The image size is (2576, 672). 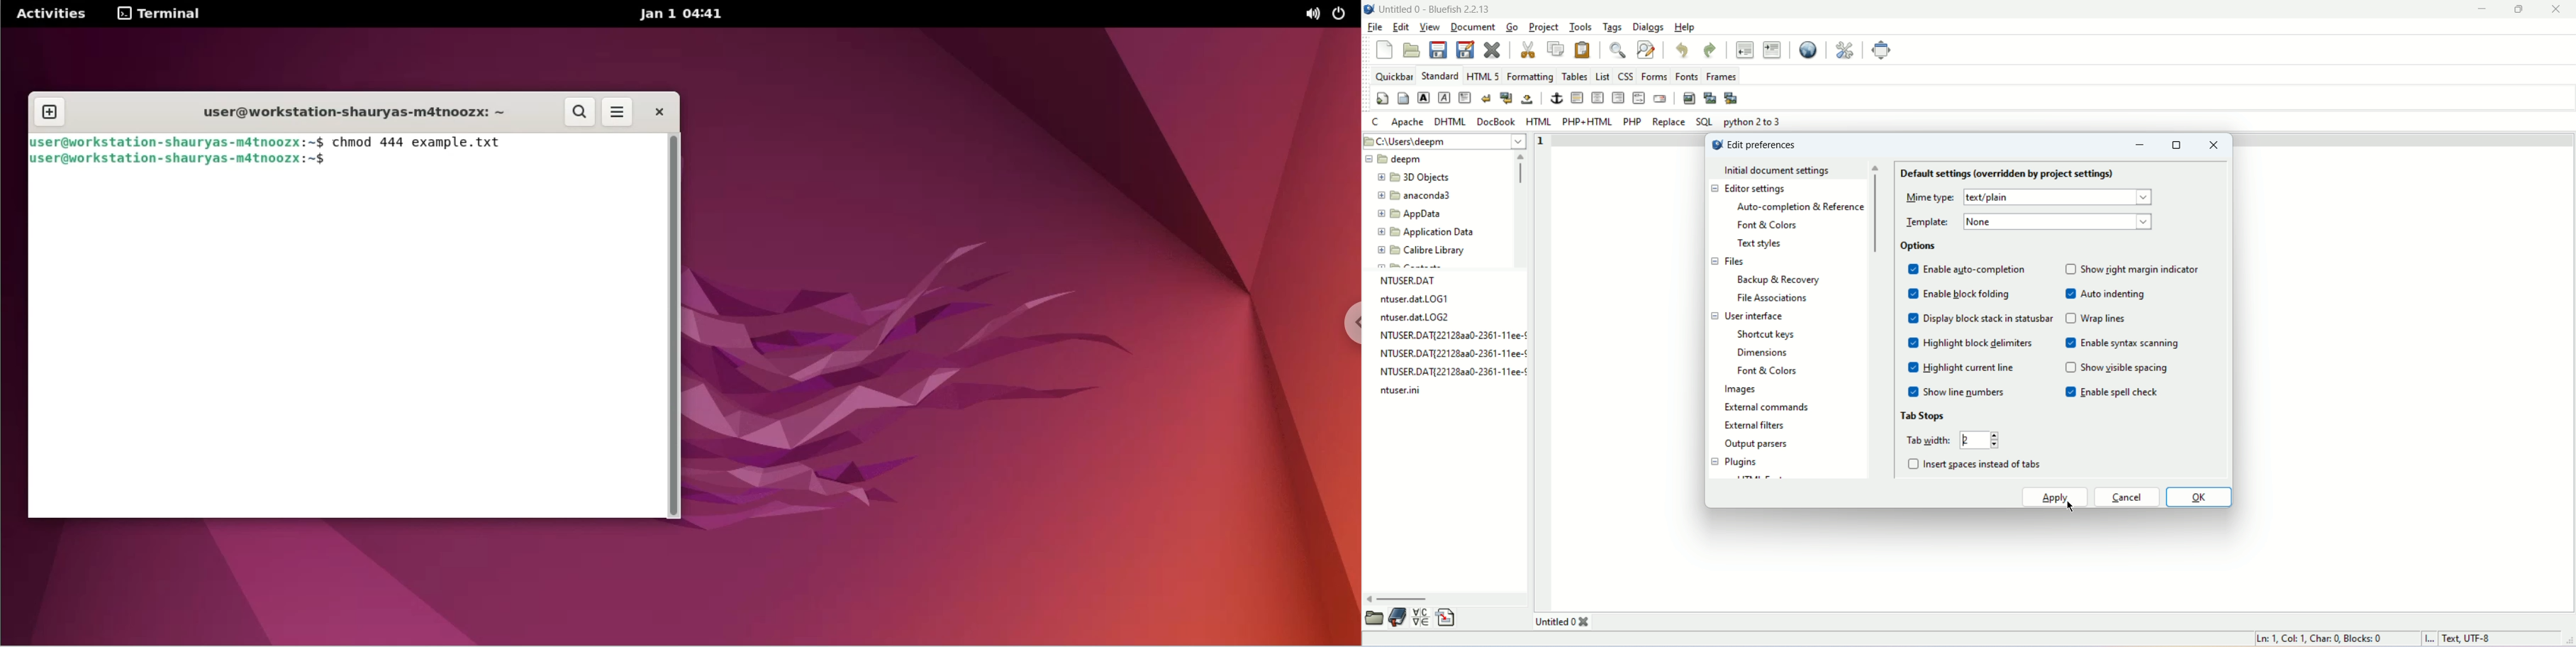 What do you see at coordinates (1788, 171) in the screenshot?
I see `initial document settings` at bounding box center [1788, 171].